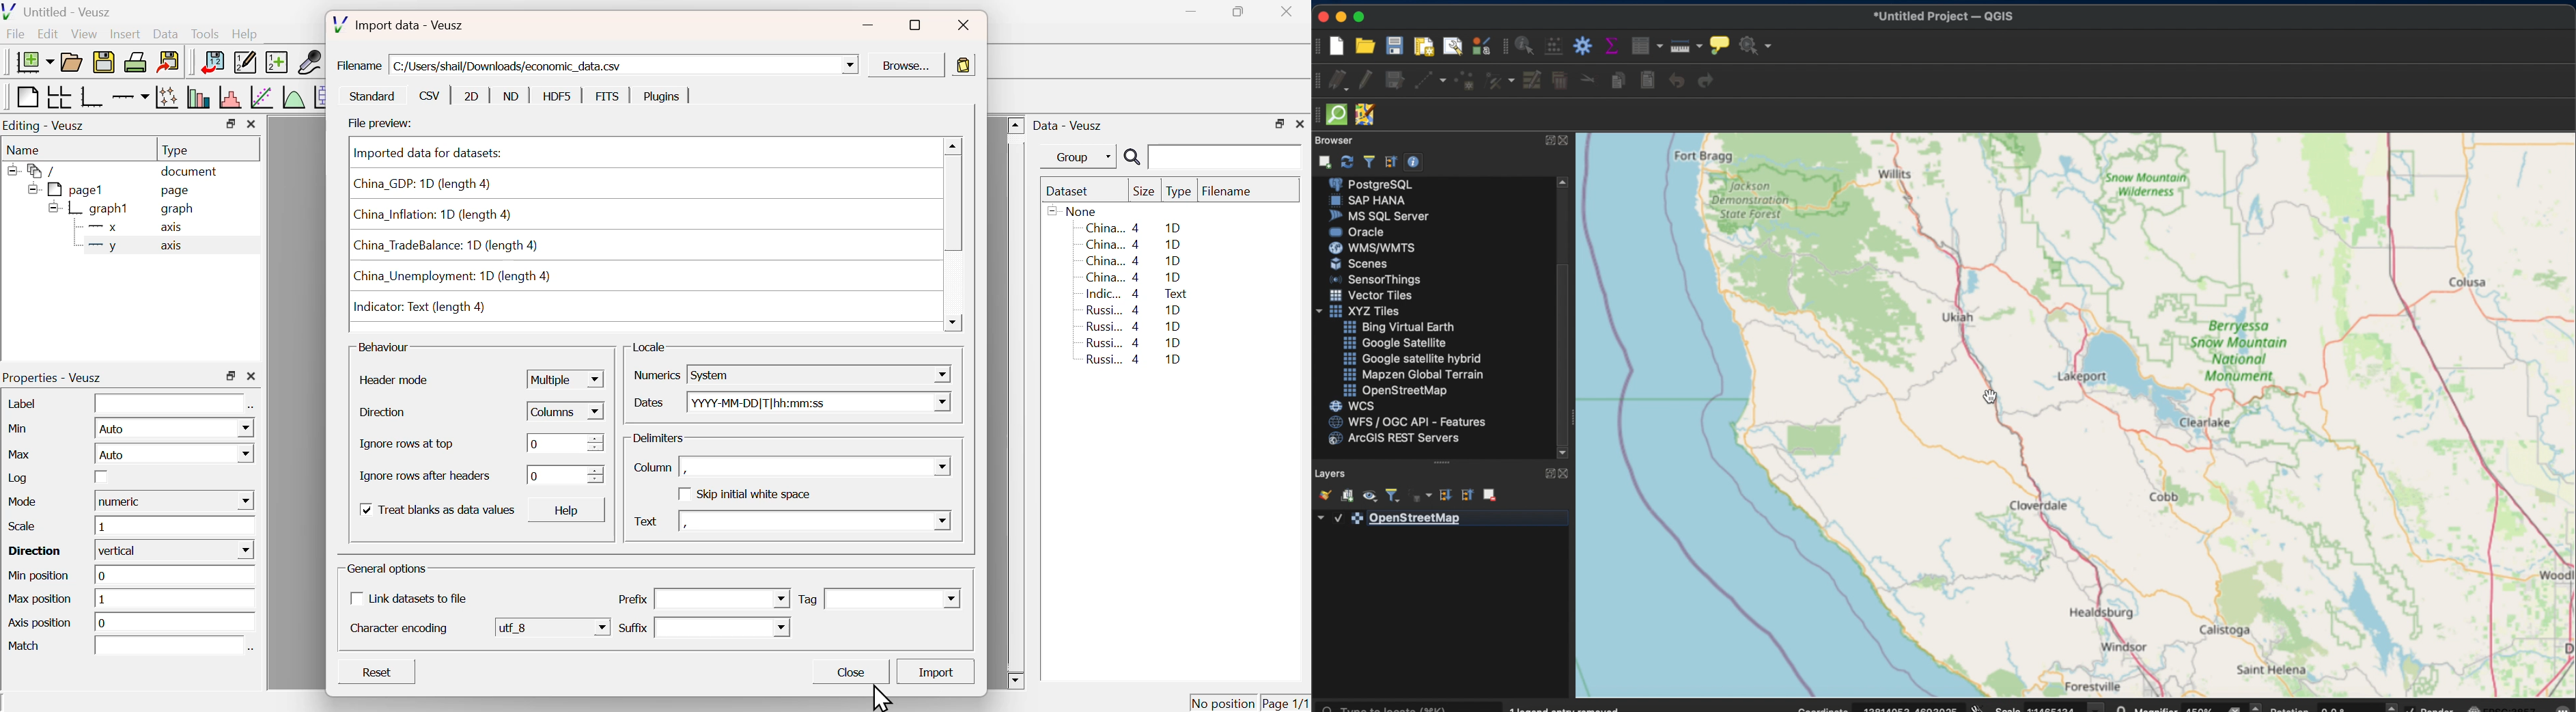 The height and width of the screenshot is (728, 2576). Describe the element at coordinates (429, 184) in the screenshot. I see `China_GDP: 1D (length 4)` at that location.